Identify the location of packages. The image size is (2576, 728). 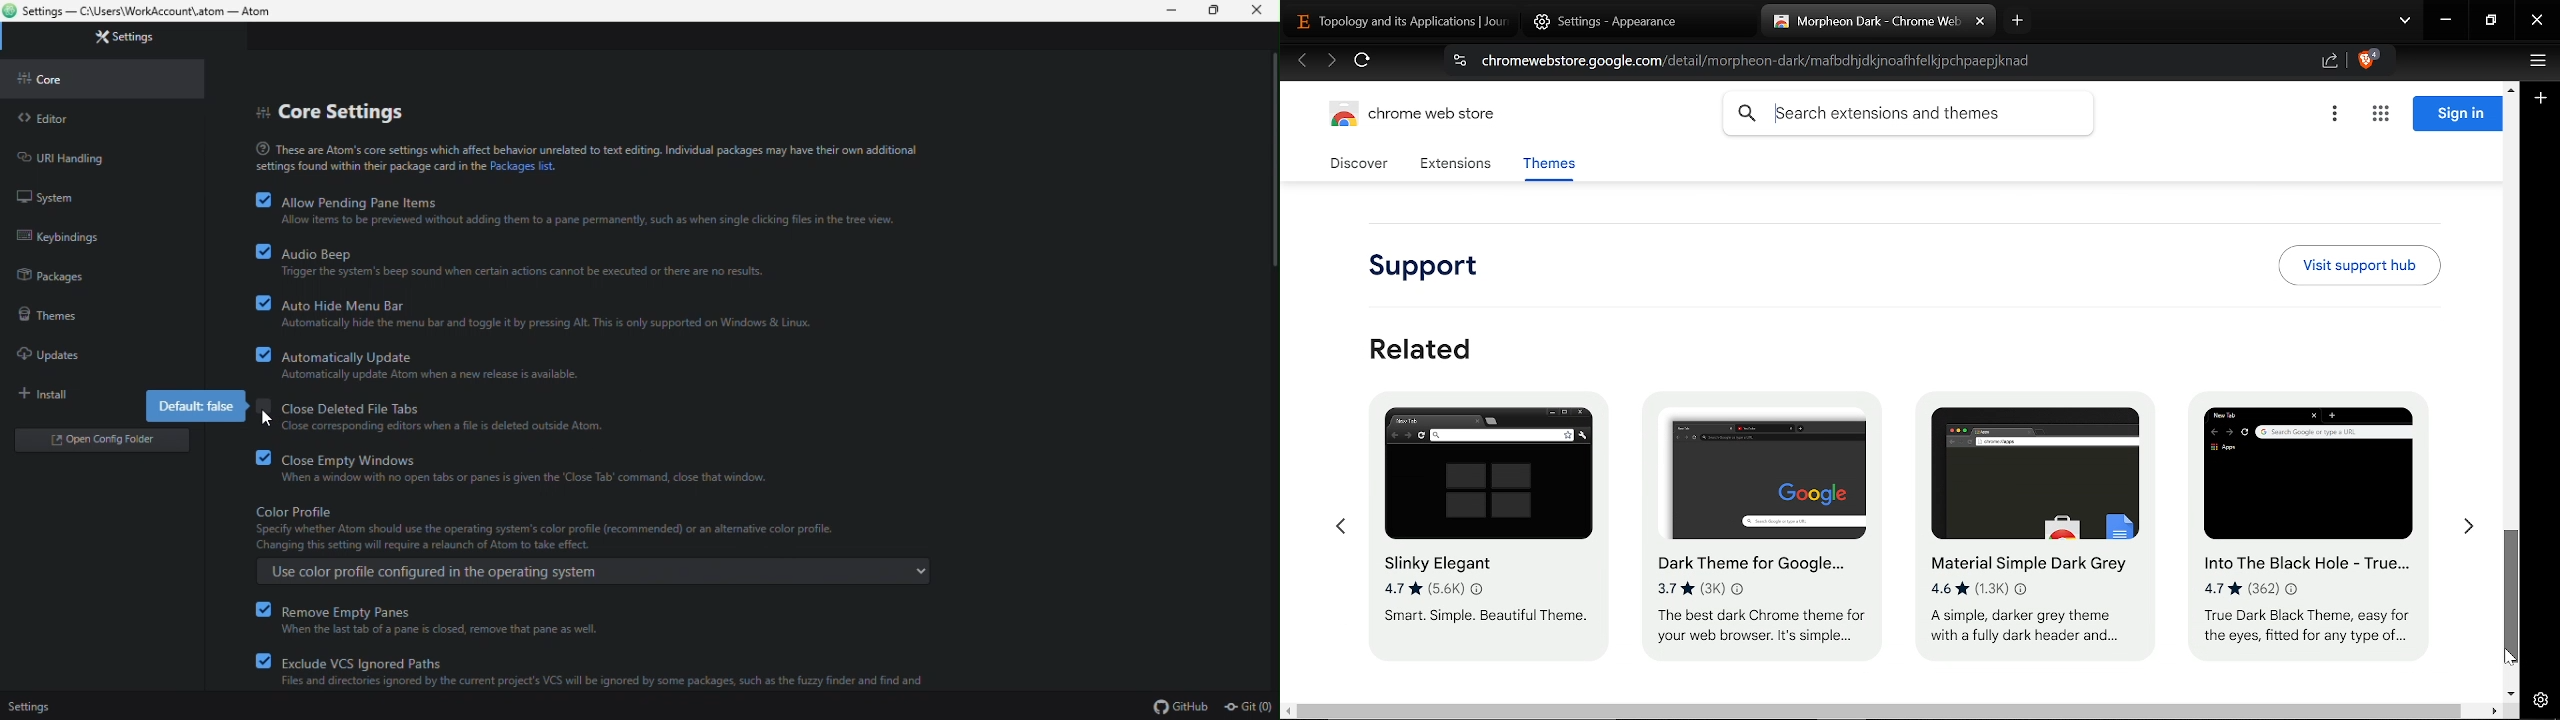
(52, 276).